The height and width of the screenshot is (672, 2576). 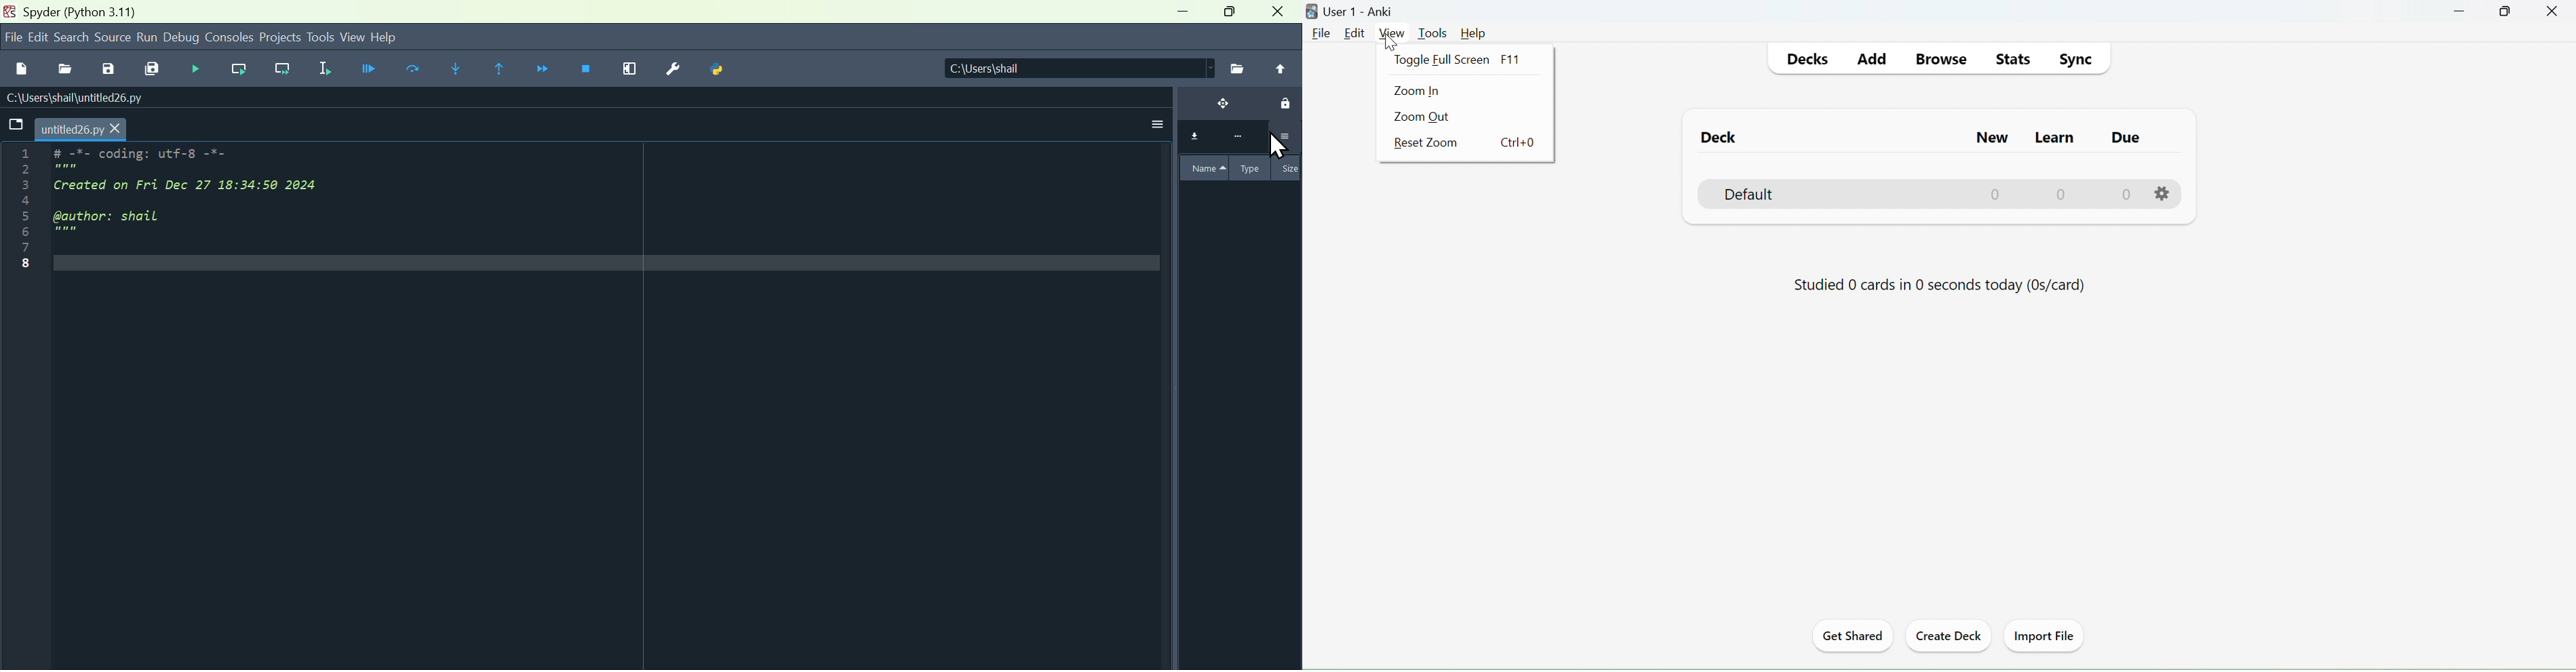 What do you see at coordinates (106, 68) in the screenshot?
I see `Save as` at bounding box center [106, 68].